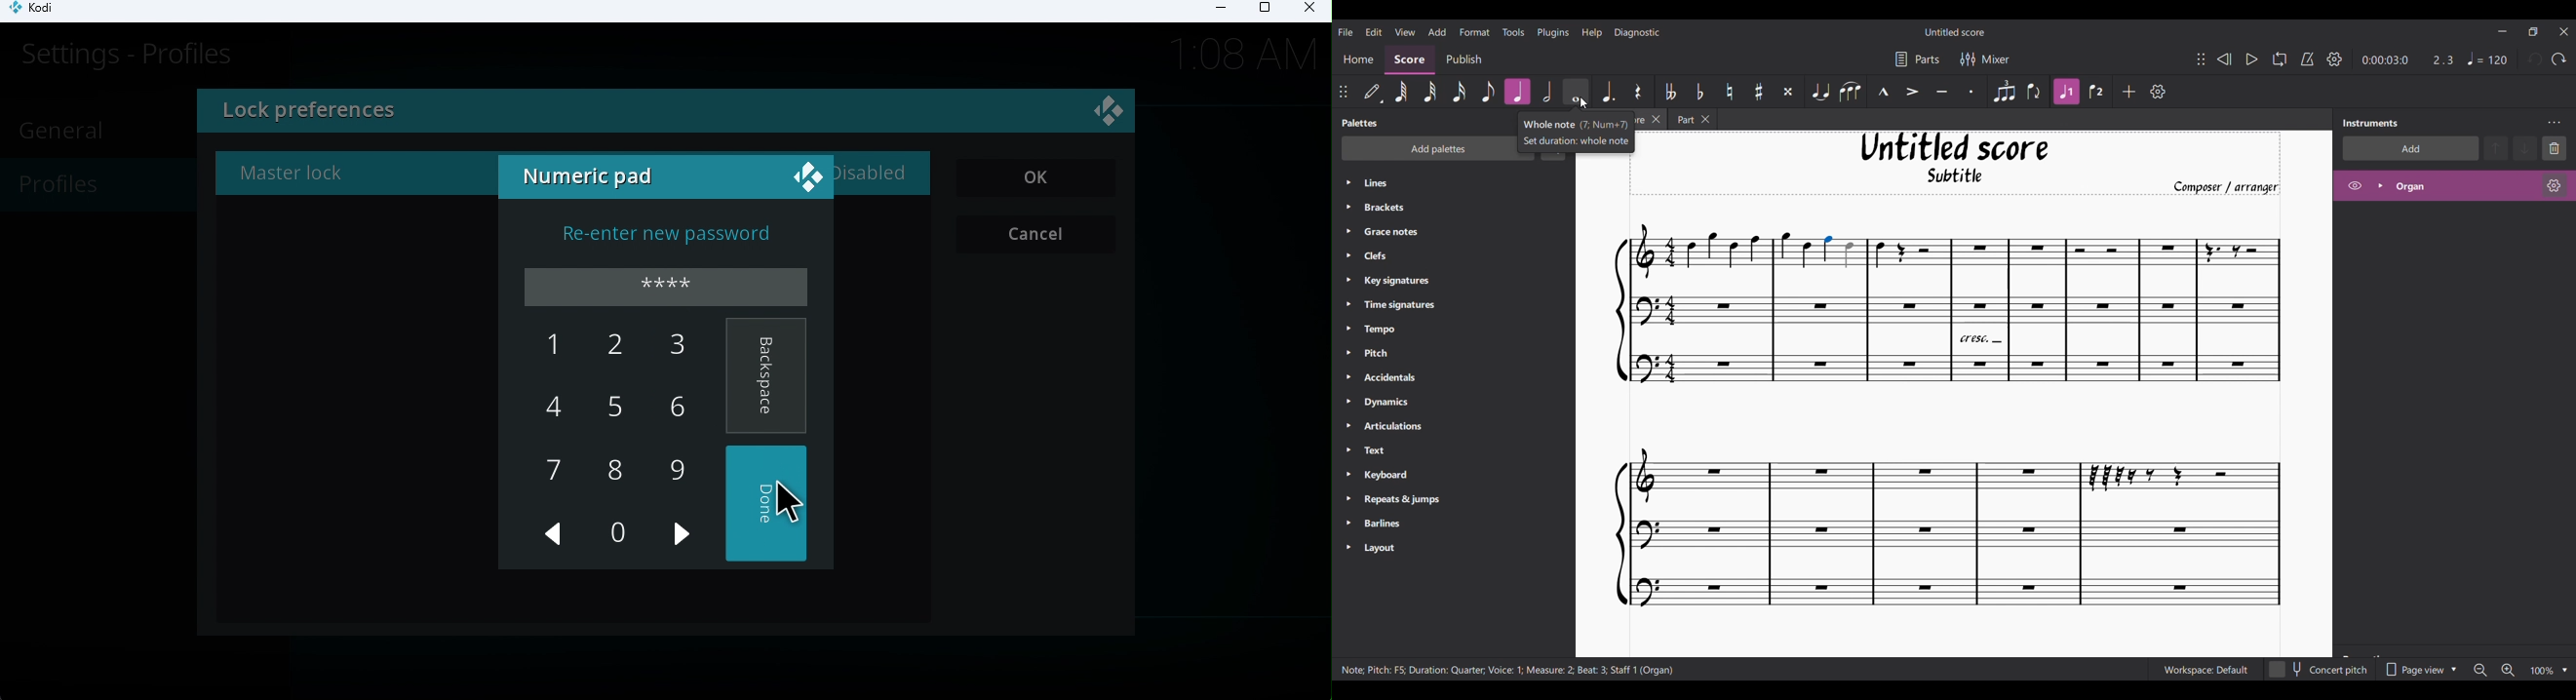  I want to click on Maximize, so click(1264, 12).